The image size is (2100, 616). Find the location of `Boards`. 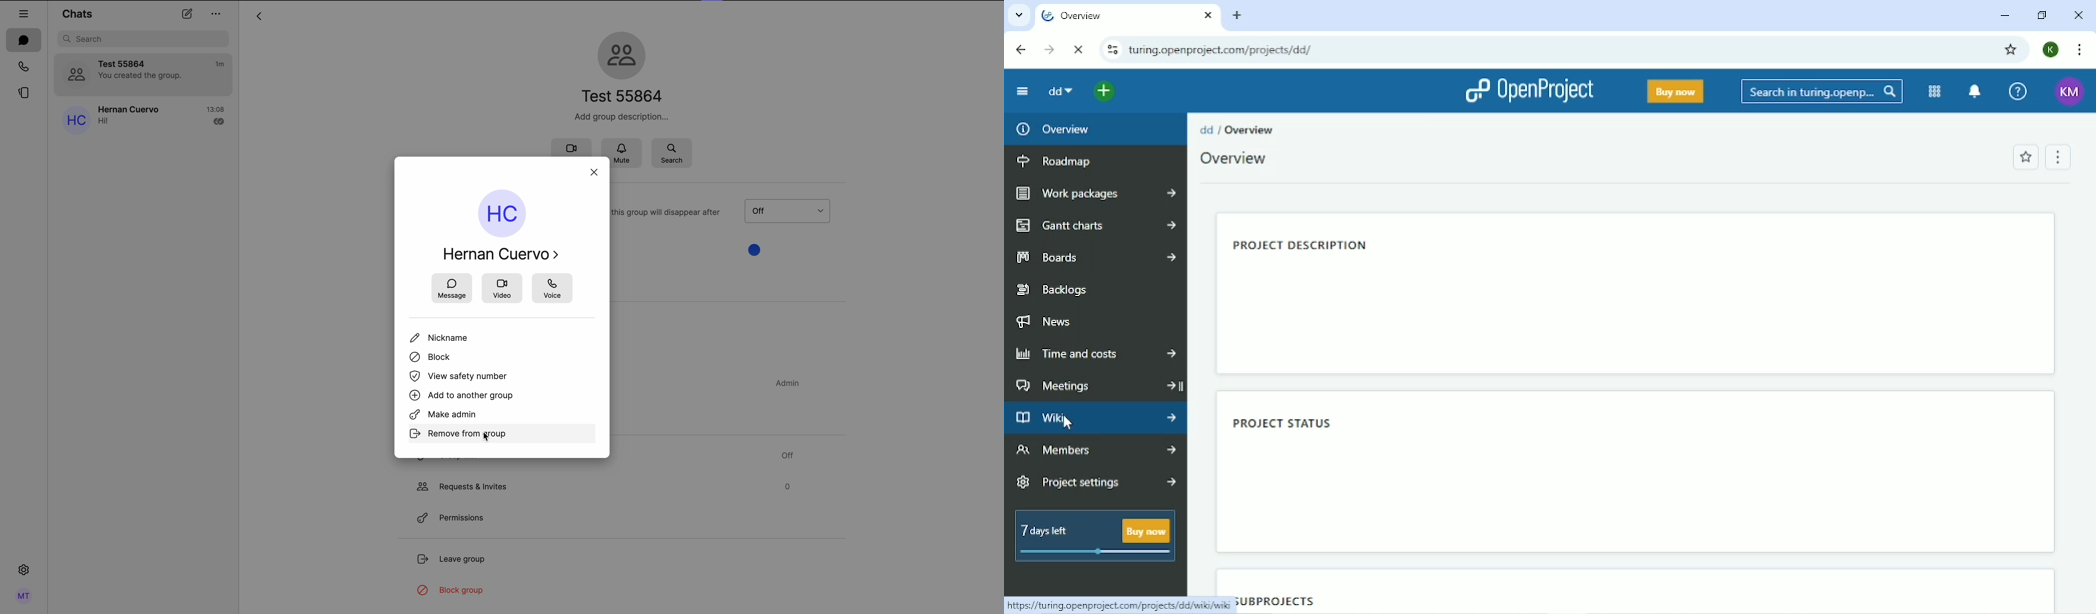

Boards is located at coordinates (1096, 257).